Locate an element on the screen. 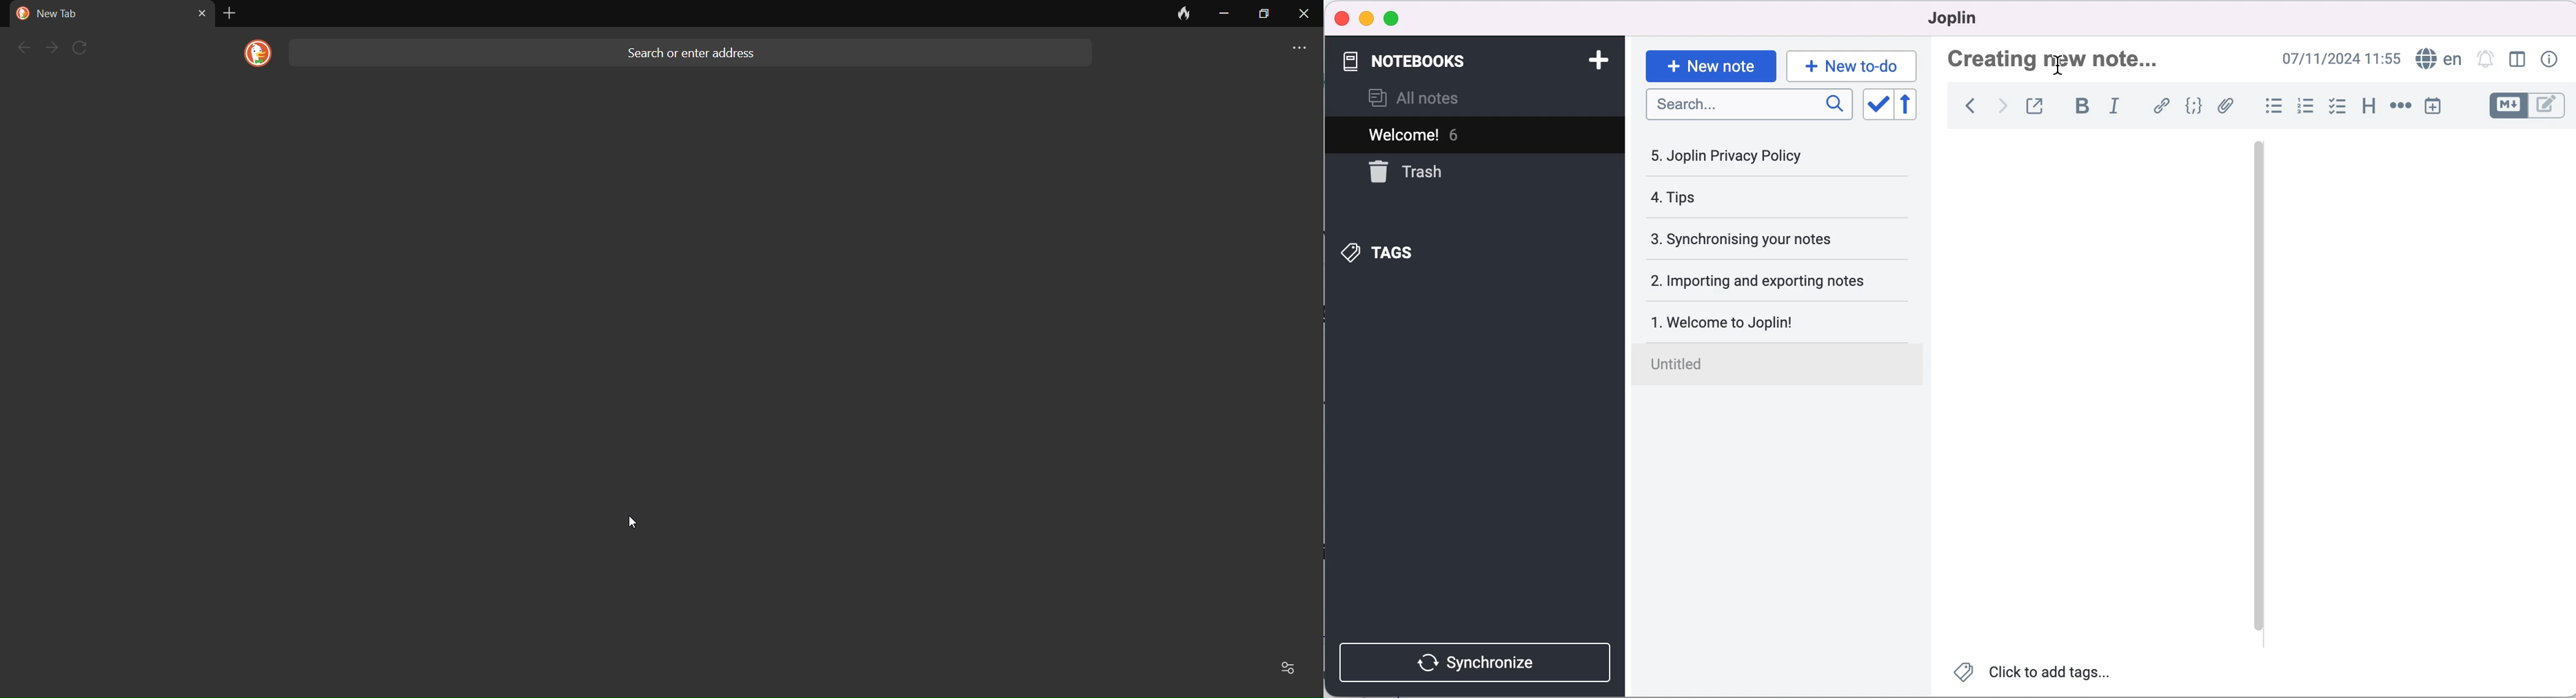 This screenshot has width=2576, height=700. joplin is located at coordinates (1958, 21).